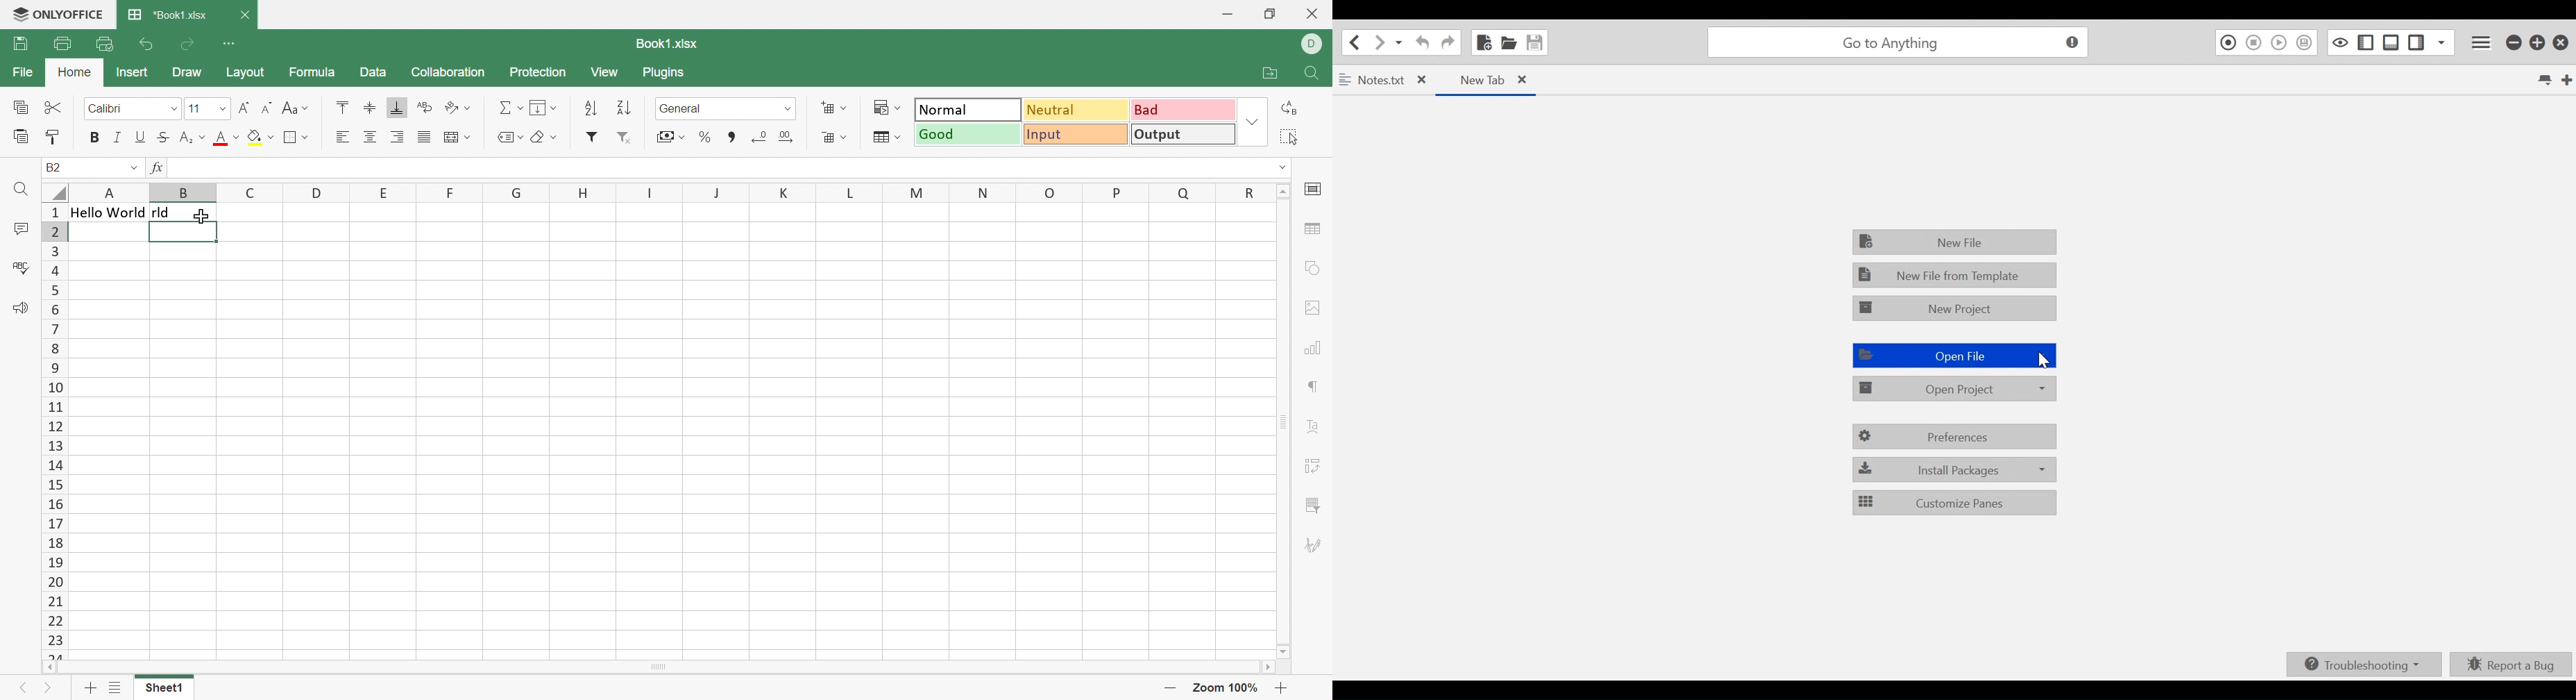  What do you see at coordinates (670, 136) in the screenshot?
I see `Accounting style` at bounding box center [670, 136].